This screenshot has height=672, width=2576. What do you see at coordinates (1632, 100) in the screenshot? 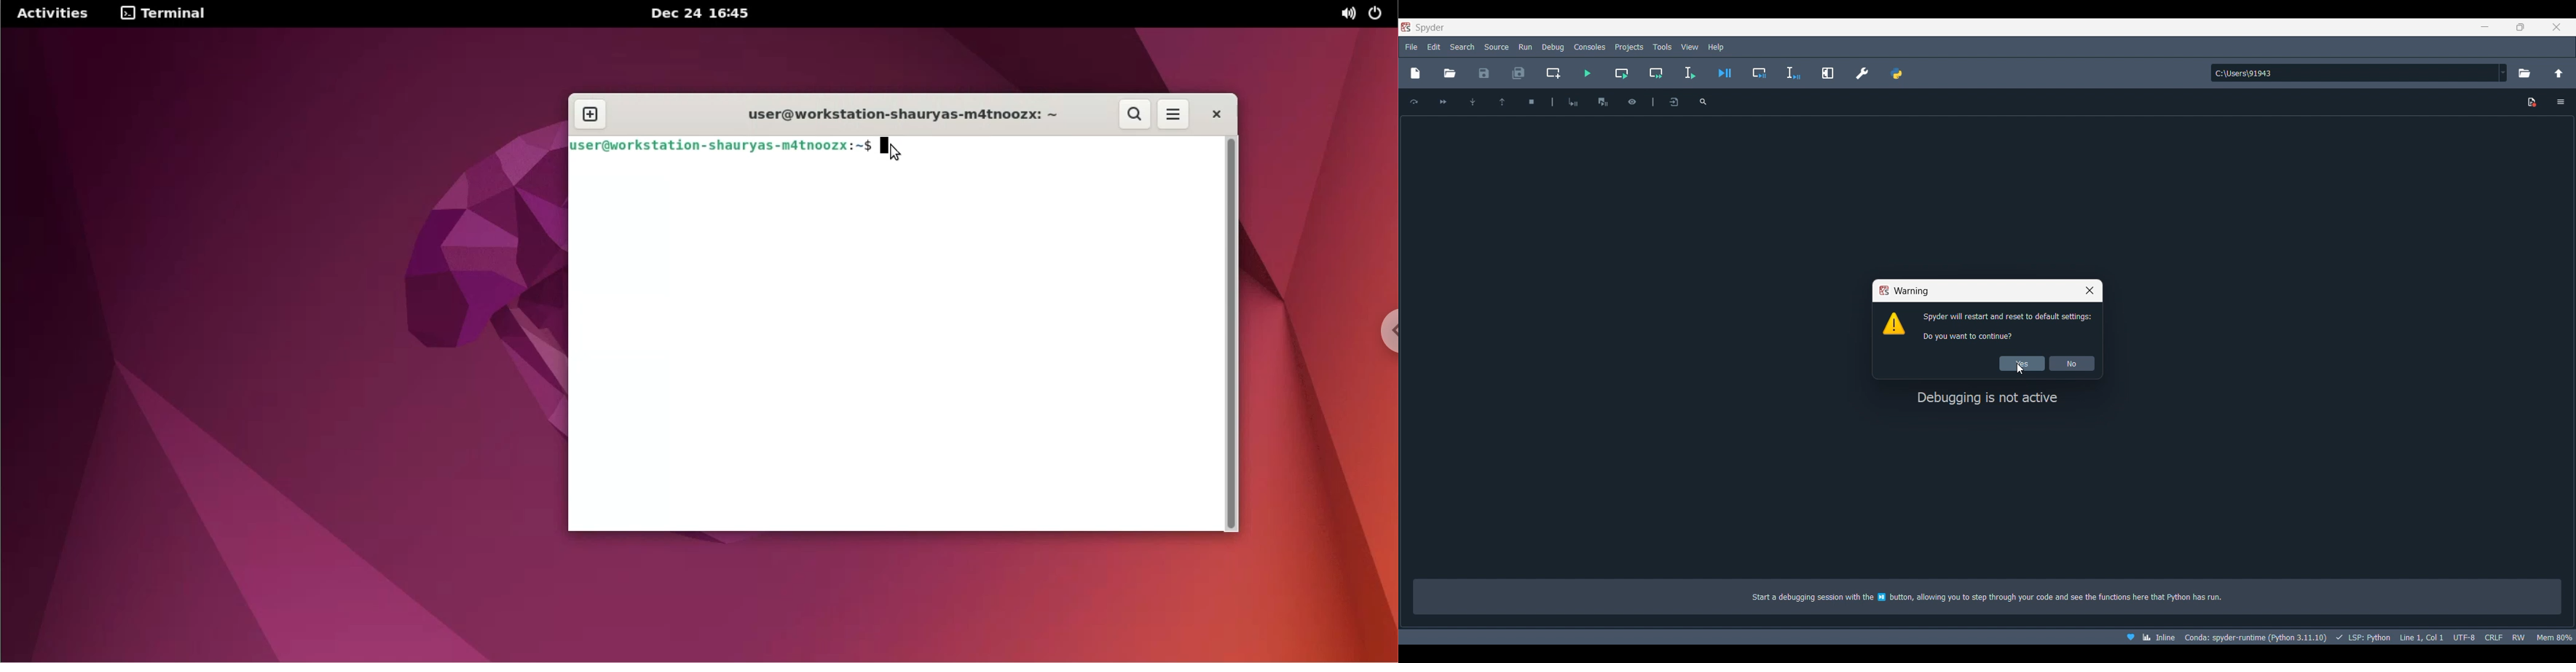
I see `profiler` at bounding box center [1632, 100].